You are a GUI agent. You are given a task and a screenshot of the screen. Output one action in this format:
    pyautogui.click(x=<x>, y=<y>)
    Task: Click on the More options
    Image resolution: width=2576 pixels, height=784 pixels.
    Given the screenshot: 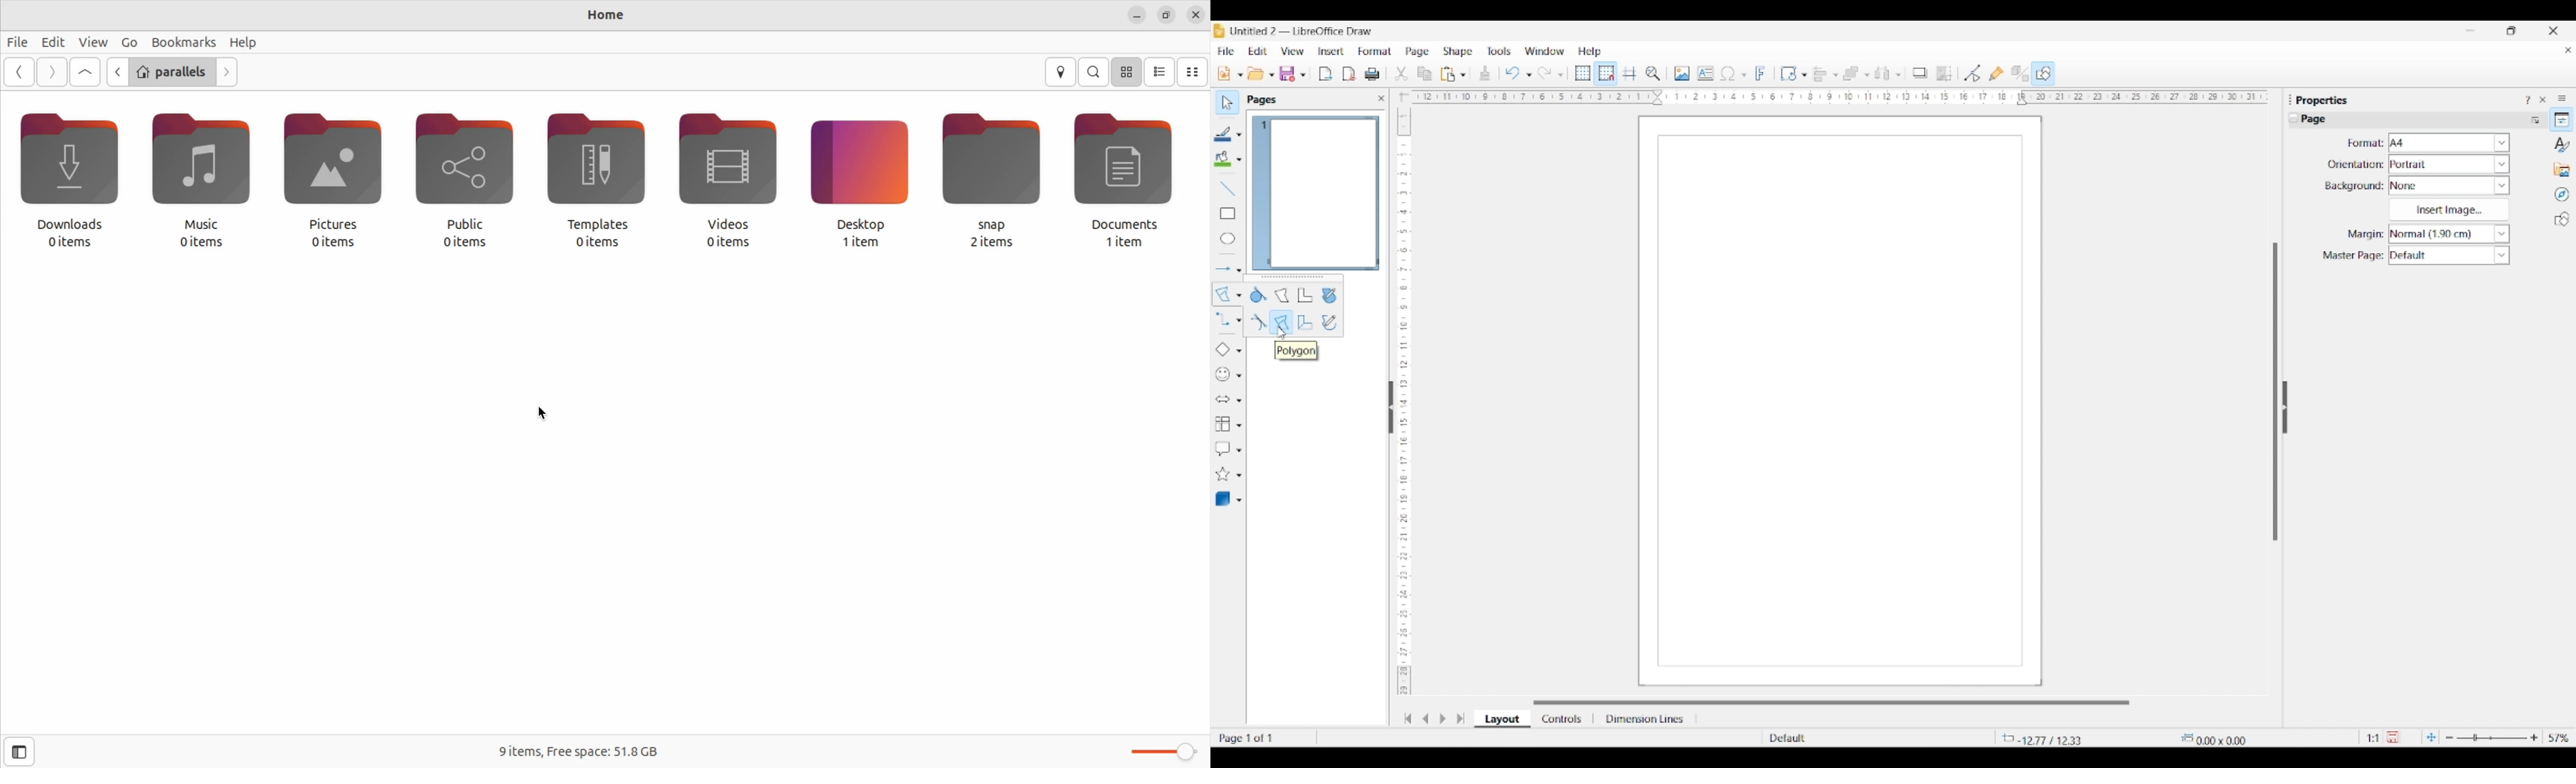 What is the action you would take?
    pyautogui.click(x=2535, y=119)
    